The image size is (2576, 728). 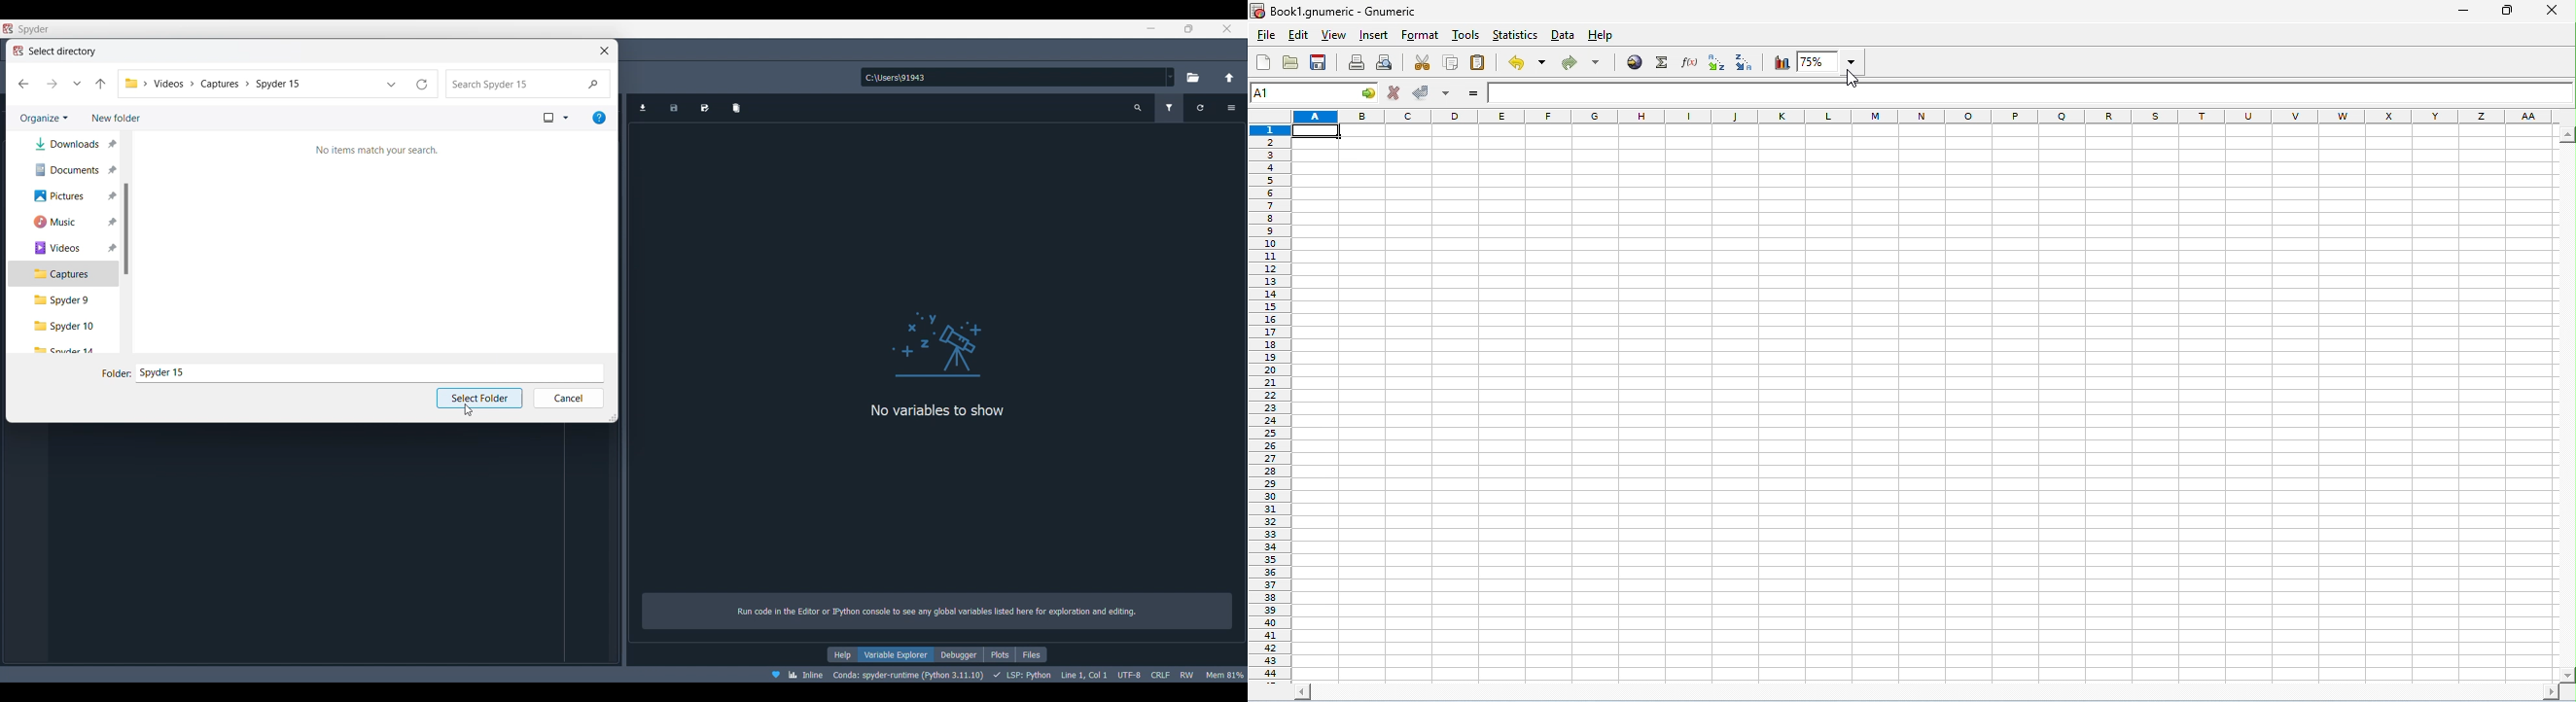 I want to click on Logo and description of pane, so click(x=938, y=444).